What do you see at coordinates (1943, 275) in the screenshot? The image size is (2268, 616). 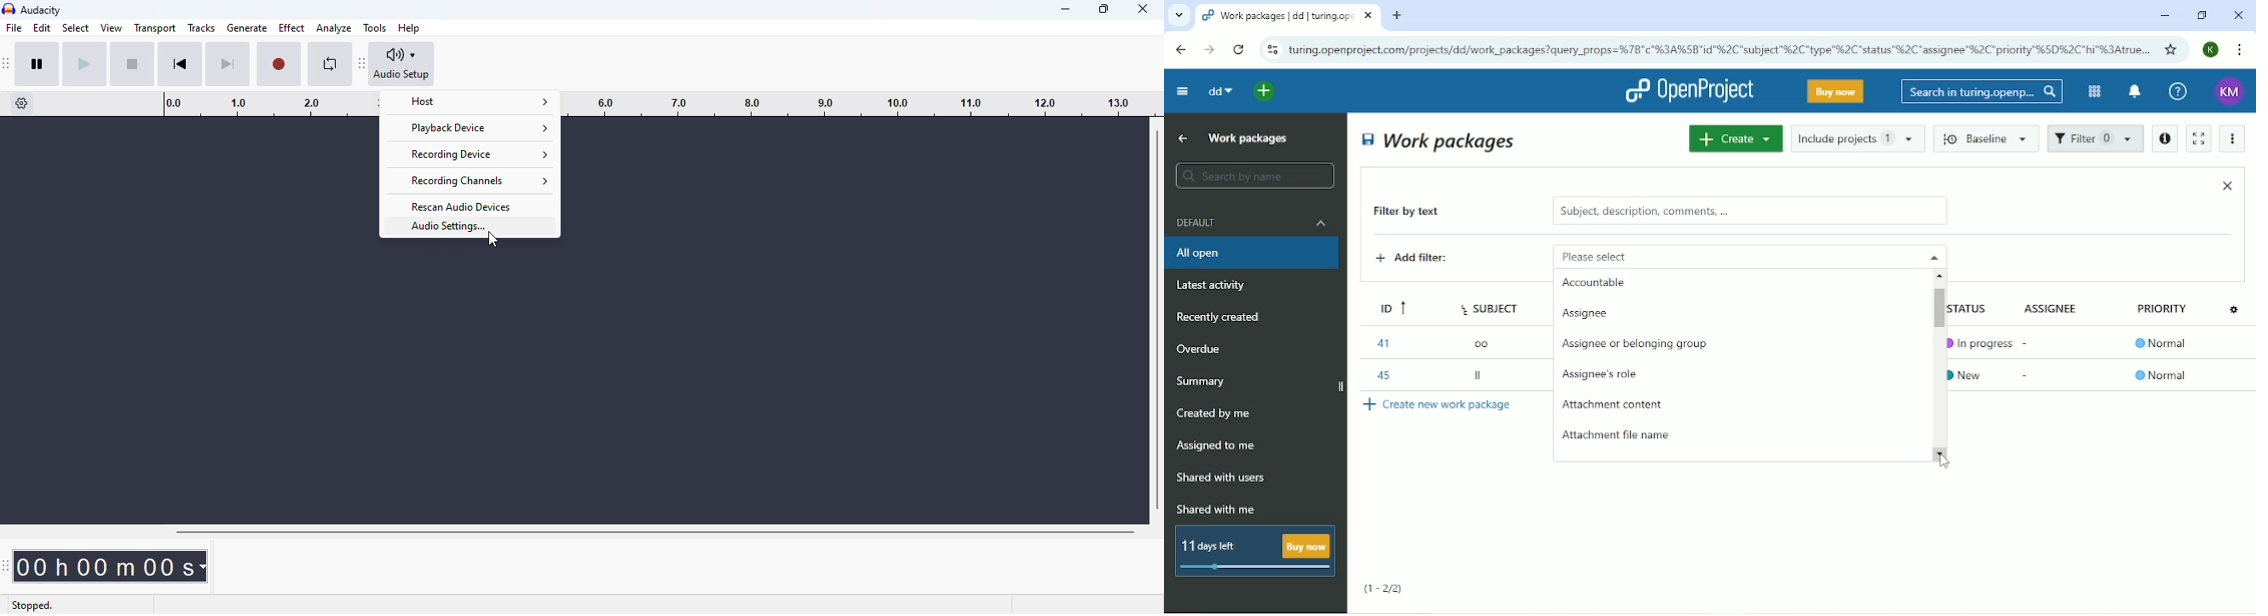 I see `scroll up` at bounding box center [1943, 275].